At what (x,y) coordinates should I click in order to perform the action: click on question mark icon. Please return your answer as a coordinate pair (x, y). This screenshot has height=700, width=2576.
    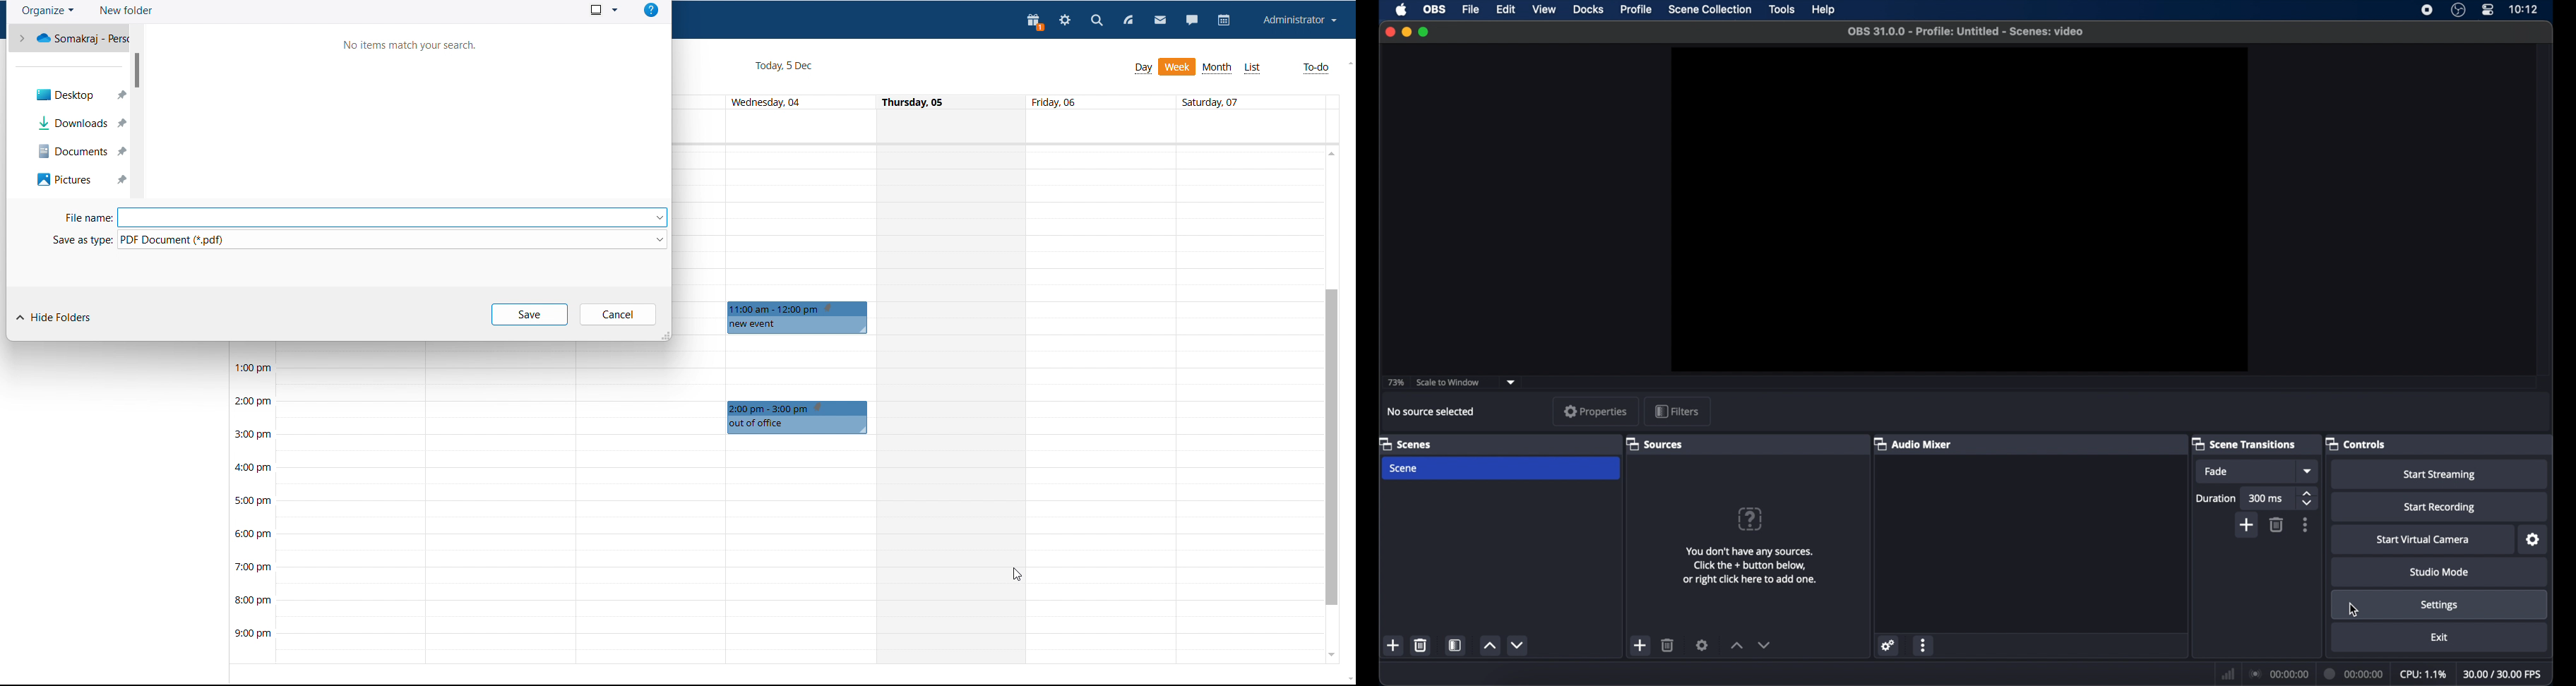
    Looking at the image, I should click on (1750, 519).